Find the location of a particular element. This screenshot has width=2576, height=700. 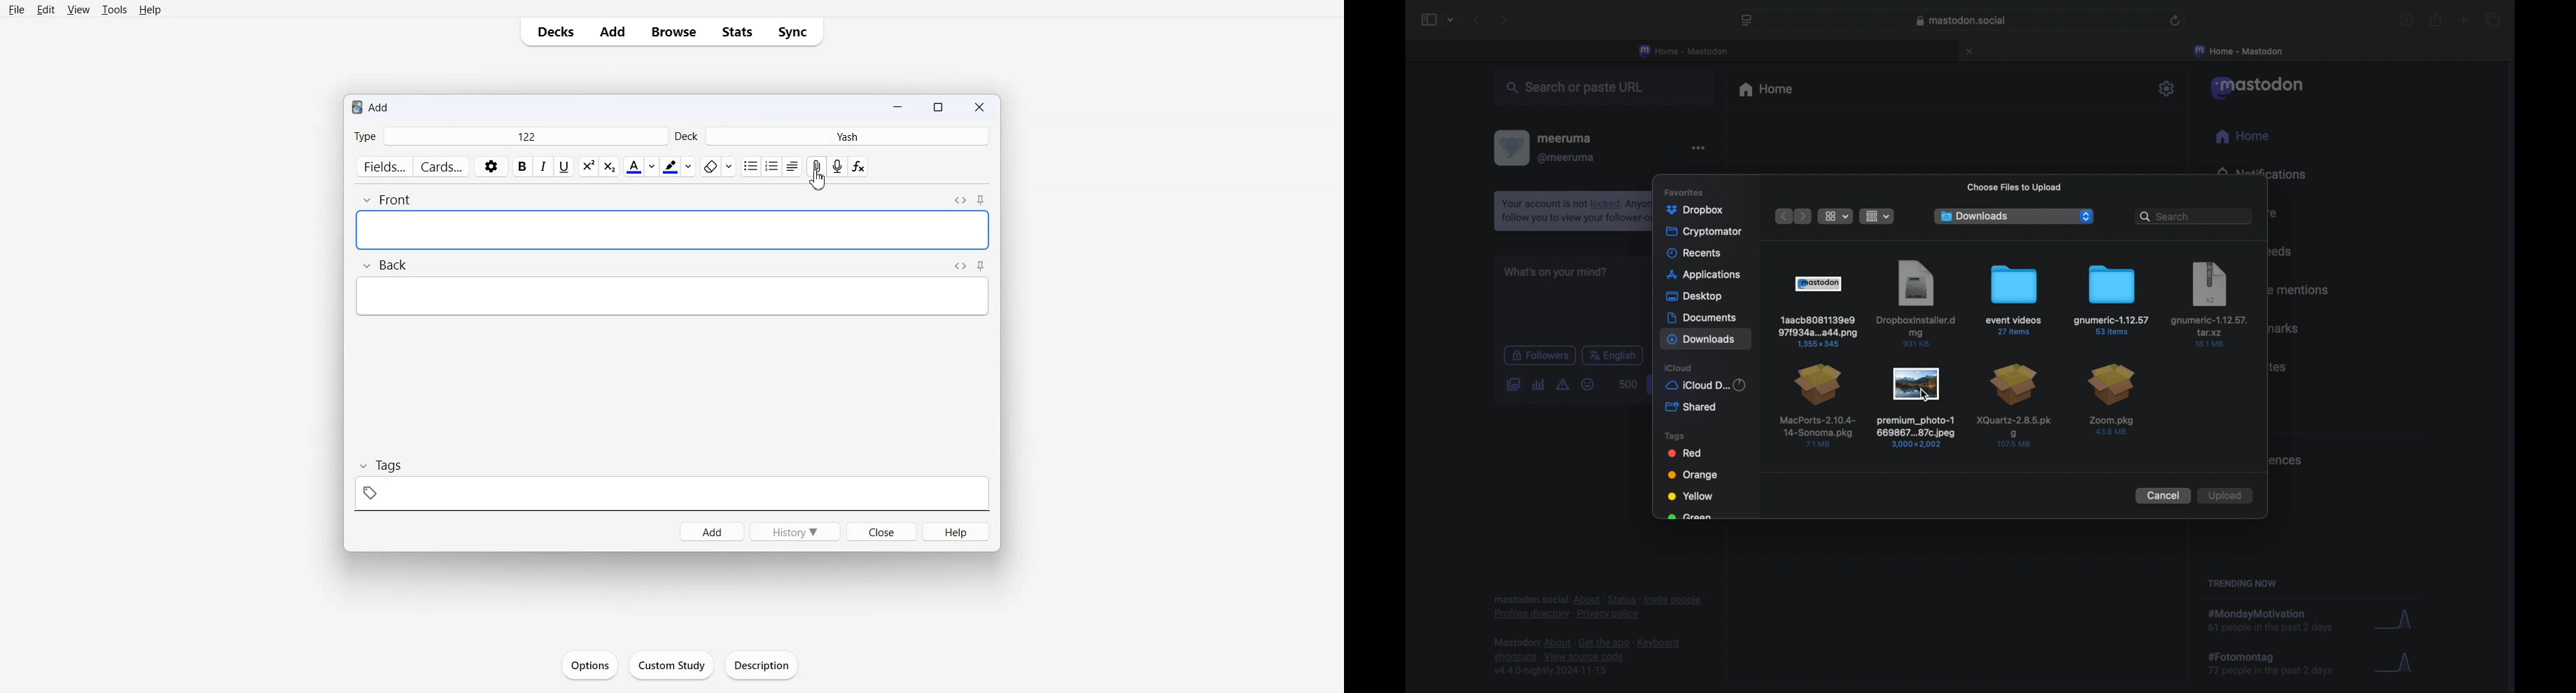

Toggle sticky is located at coordinates (982, 202).